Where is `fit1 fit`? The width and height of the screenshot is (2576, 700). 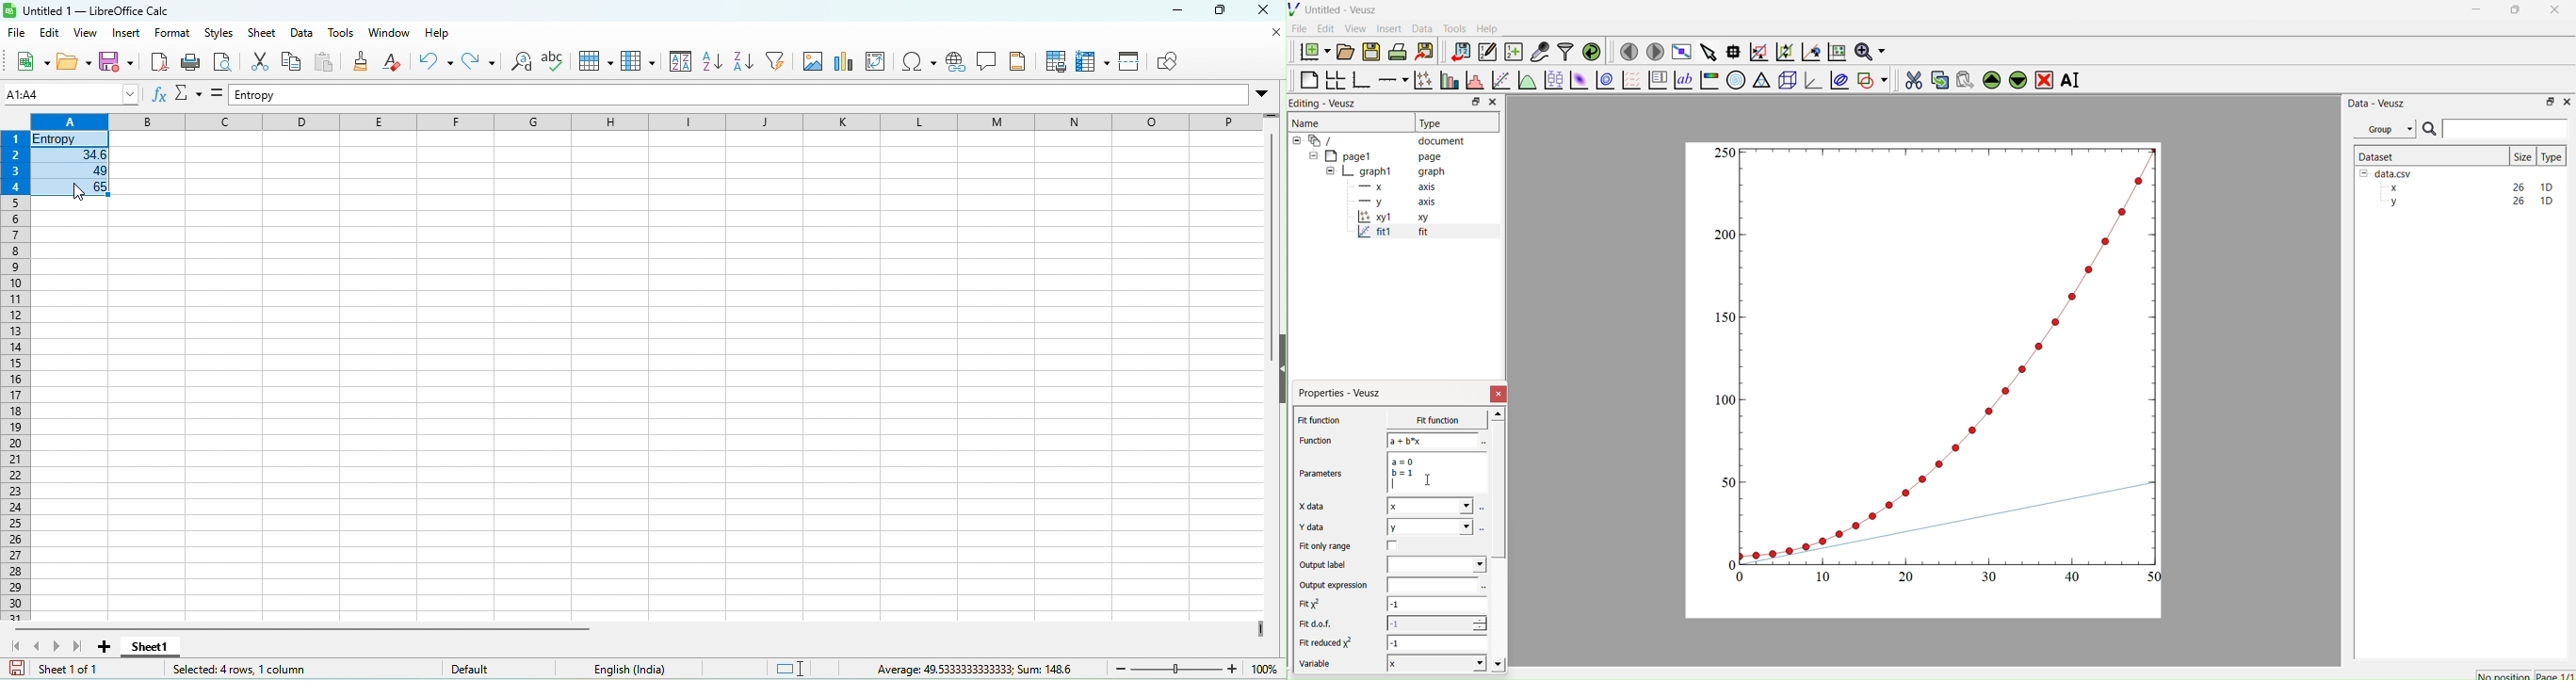 fit1 fit is located at coordinates (1391, 235).